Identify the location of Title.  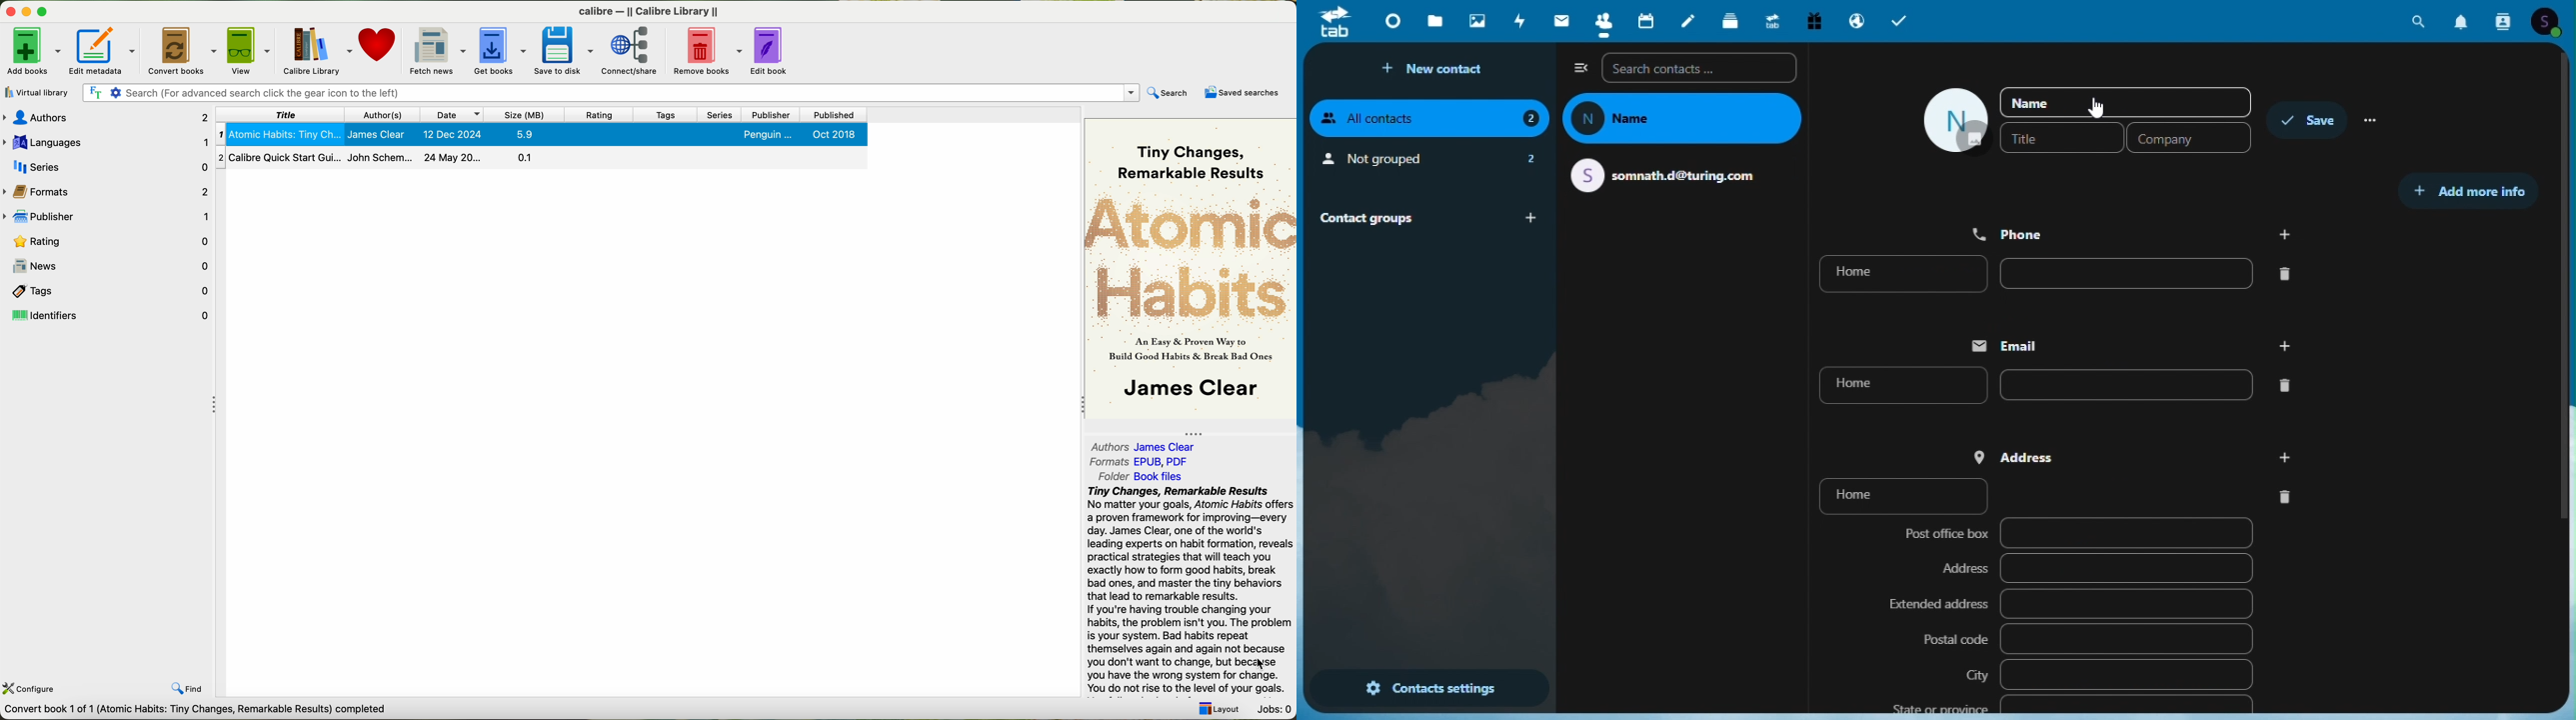
(2061, 137).